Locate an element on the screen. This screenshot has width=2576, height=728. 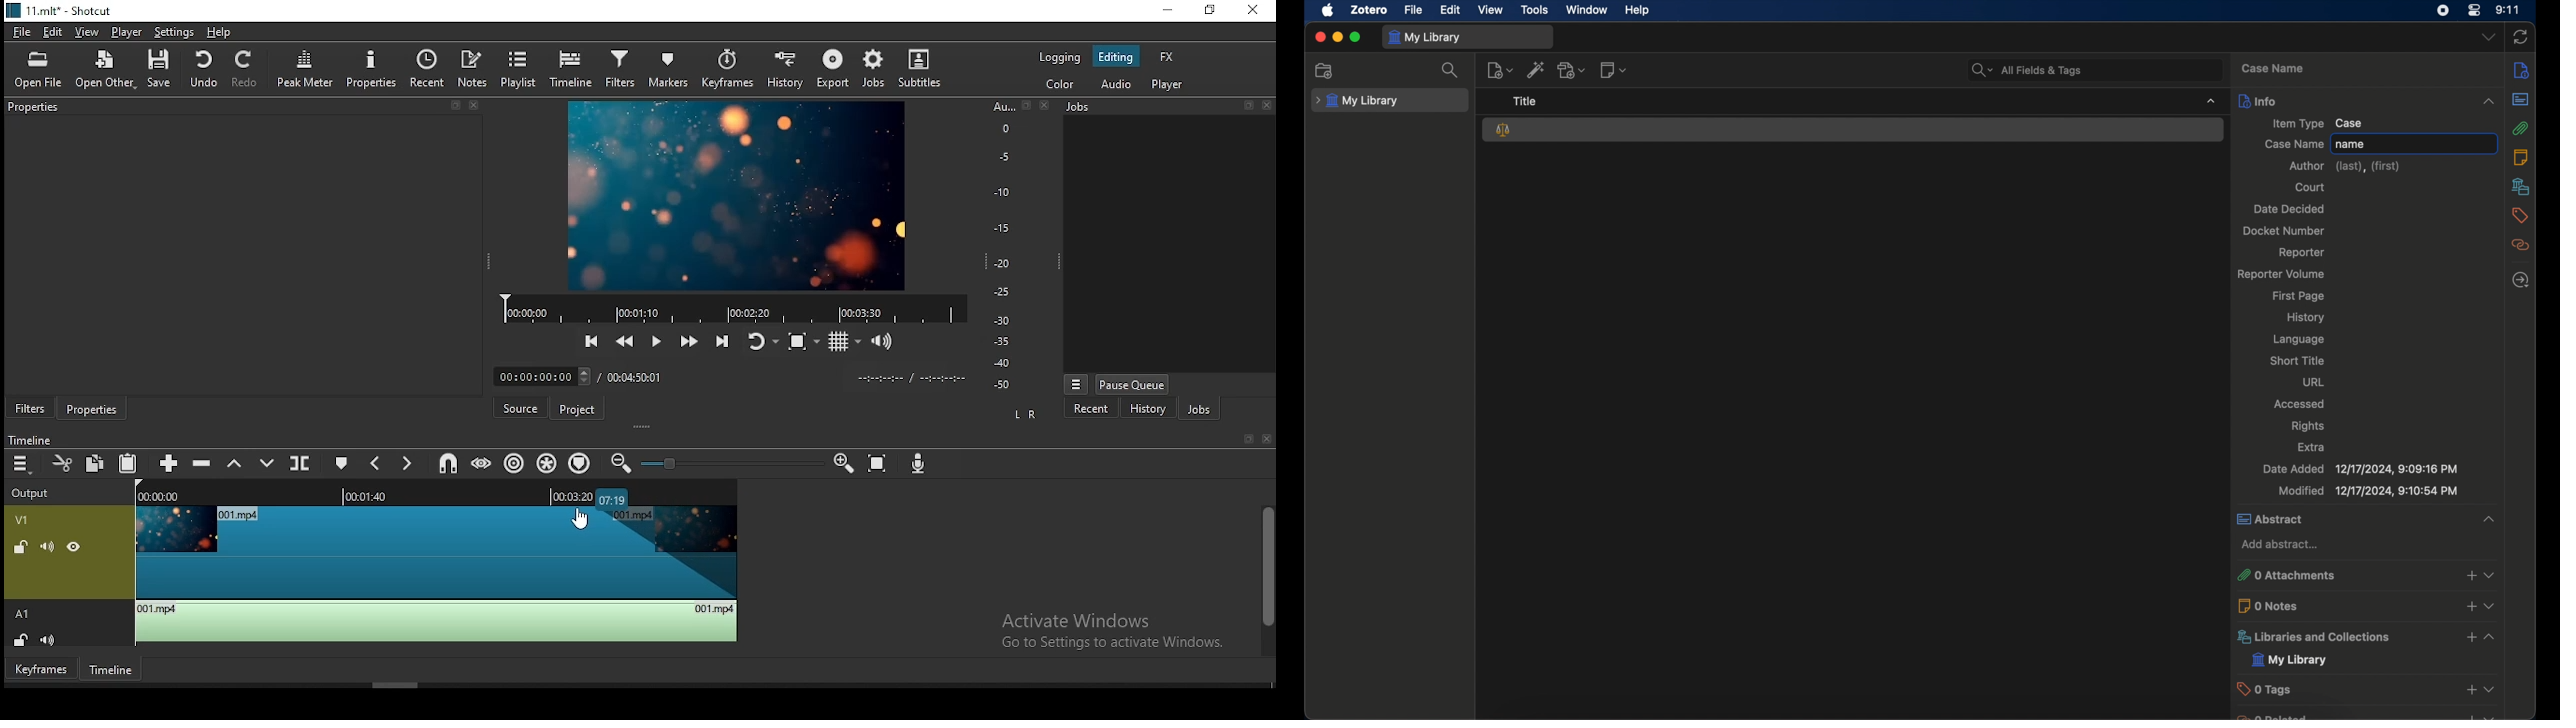
video preview is located at coordinates (729, 195).